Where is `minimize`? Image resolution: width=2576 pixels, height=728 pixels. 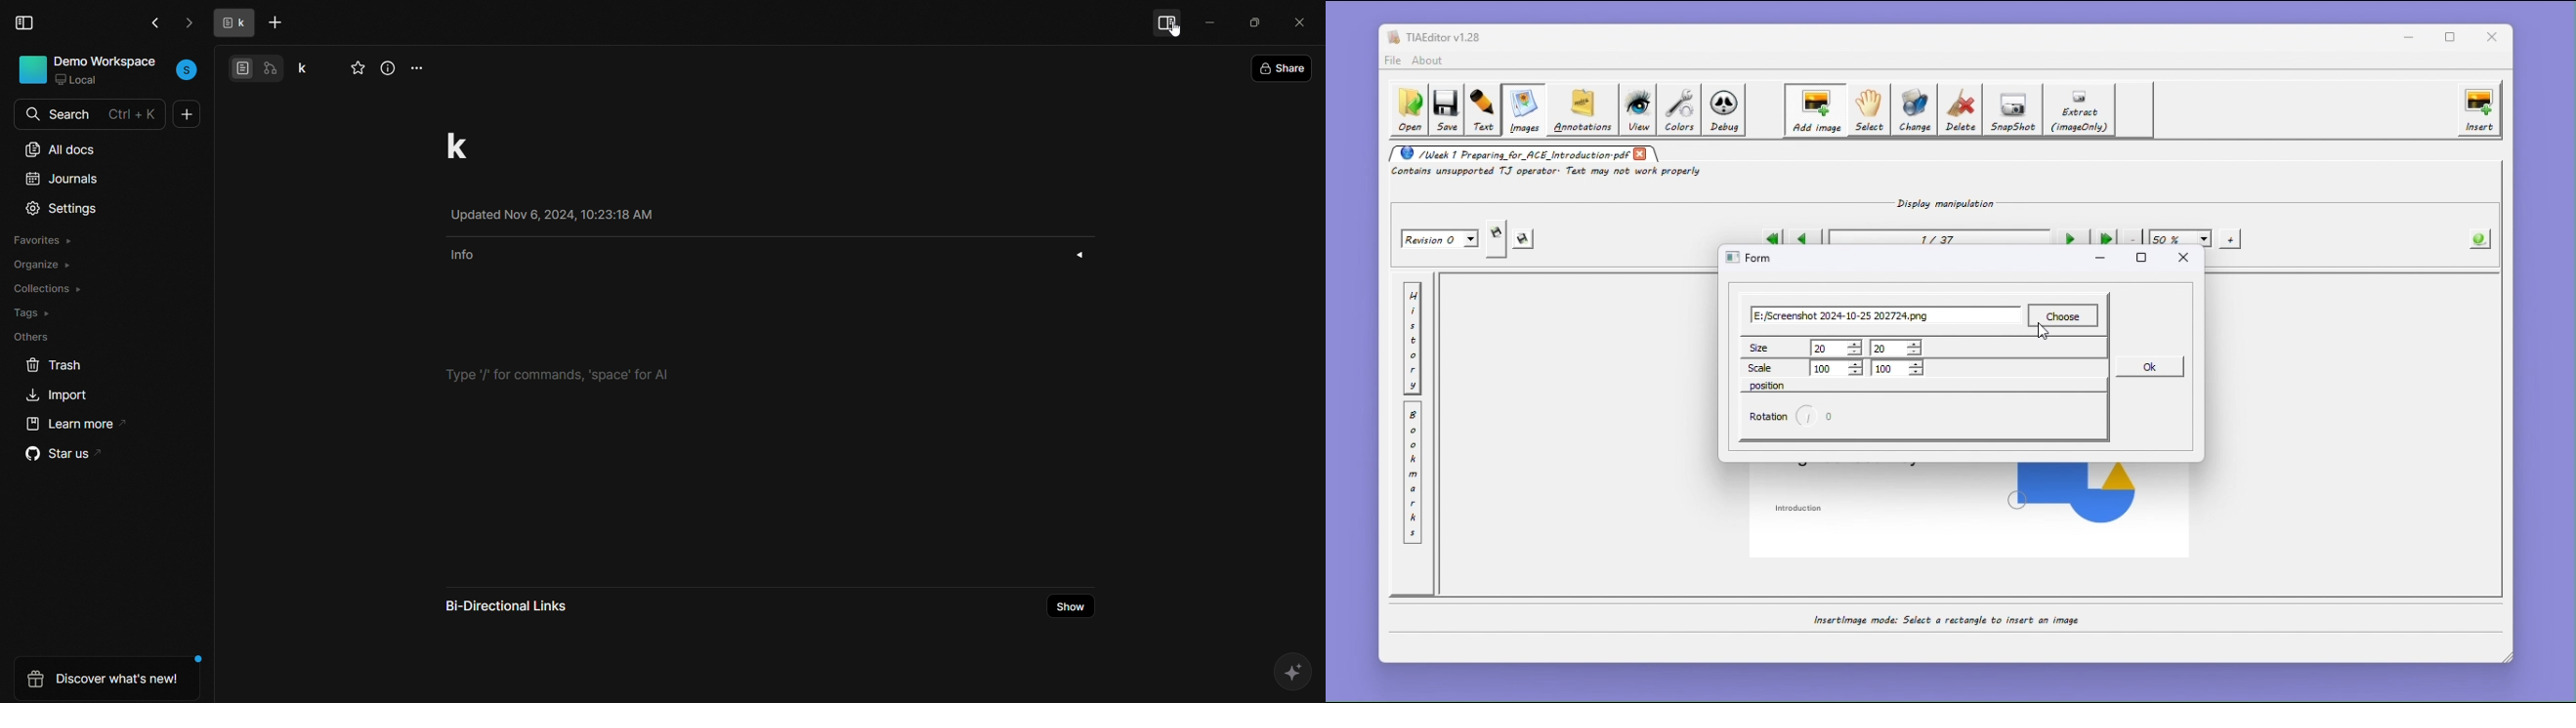
minimize is located at coordinates (1210, 21).